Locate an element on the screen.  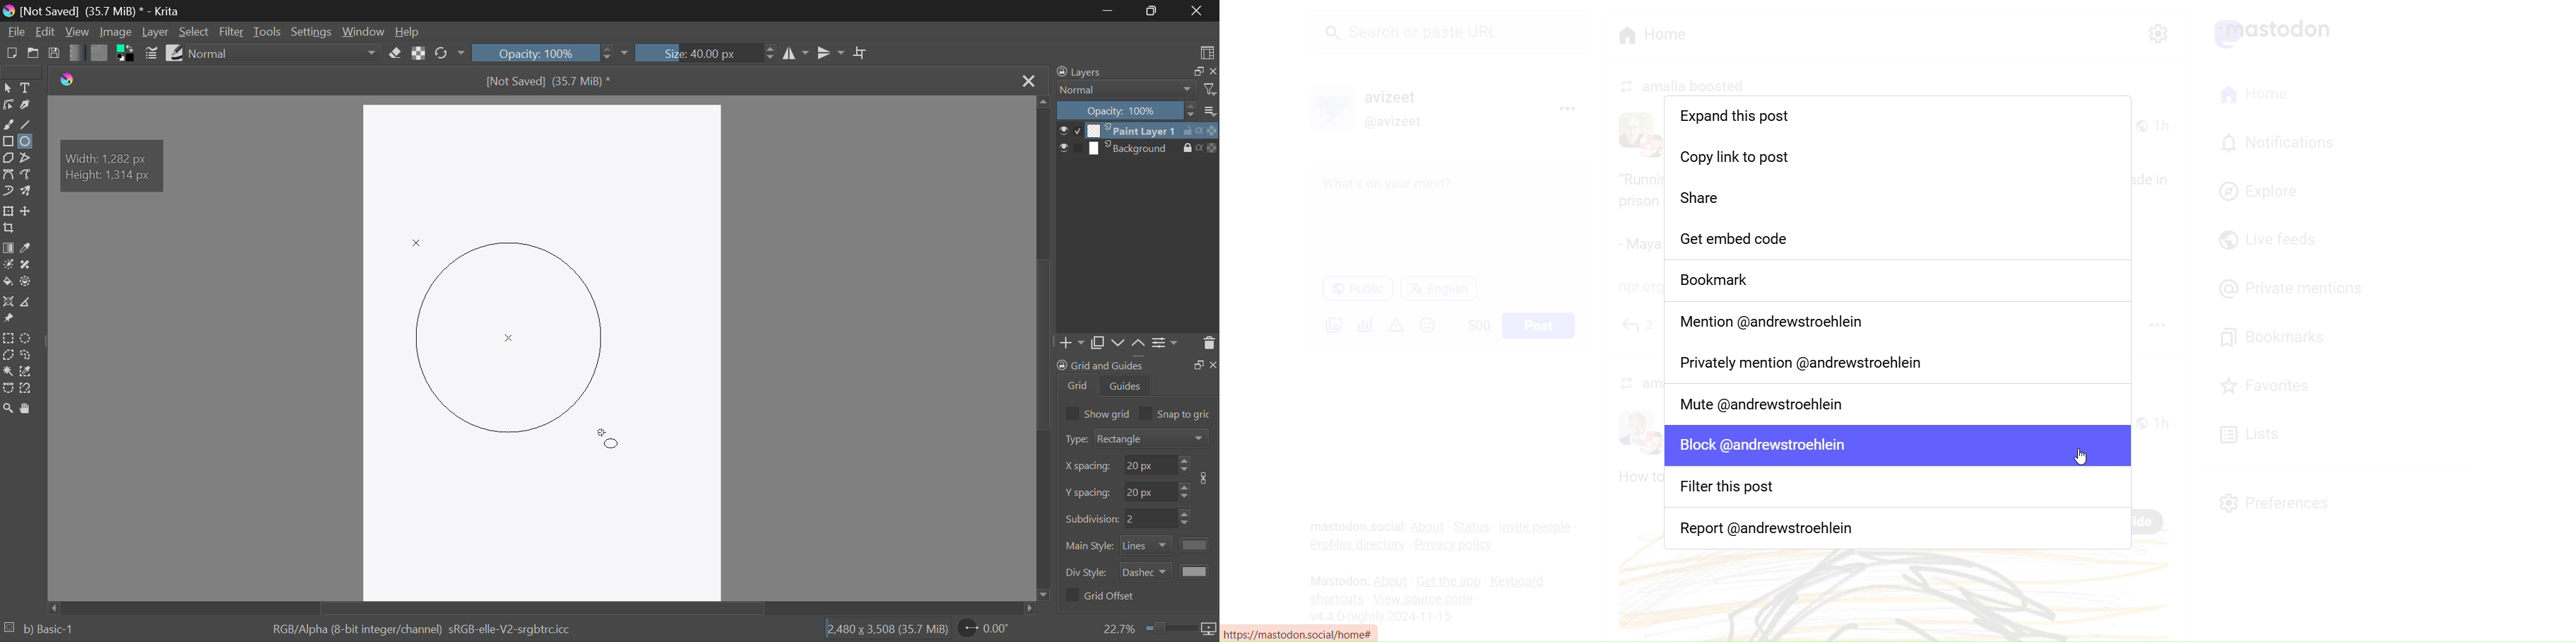
Settings is located at coordinates (1167, 346).